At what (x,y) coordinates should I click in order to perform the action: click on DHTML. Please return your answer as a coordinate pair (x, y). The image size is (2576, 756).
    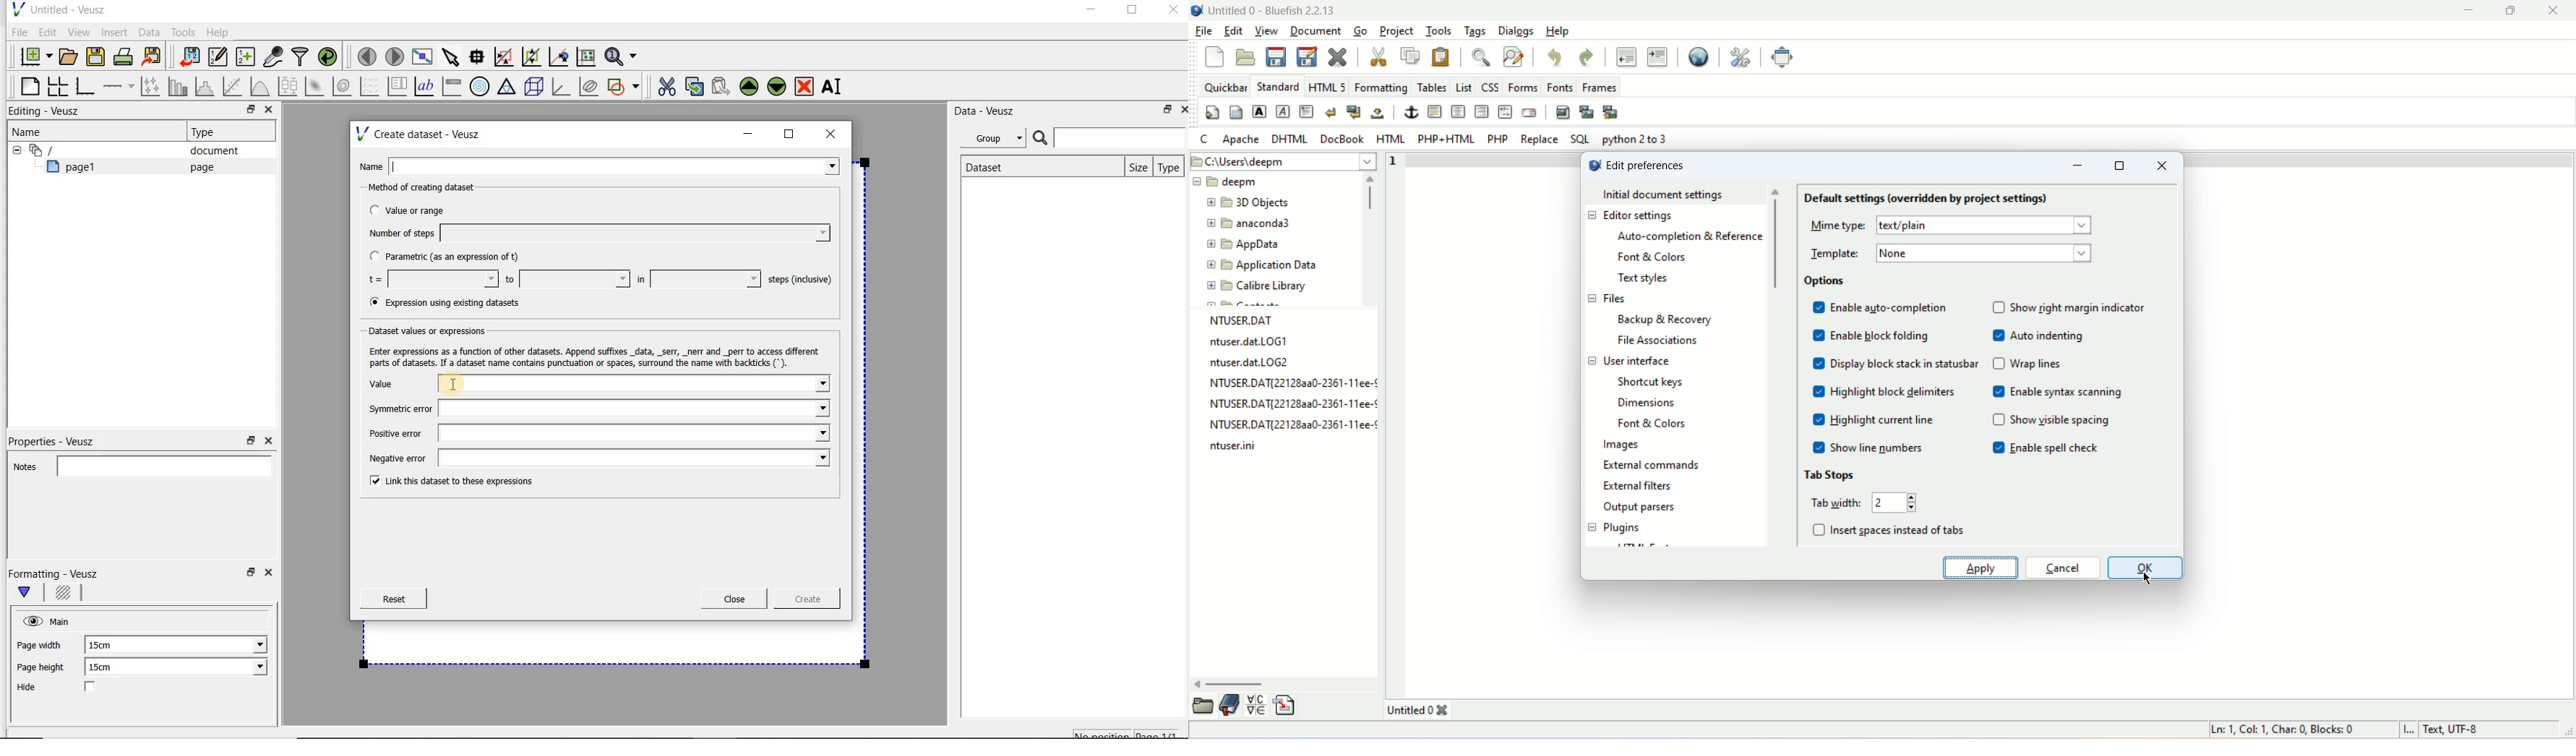
    Looking at the image, I should click on (1287, 136).